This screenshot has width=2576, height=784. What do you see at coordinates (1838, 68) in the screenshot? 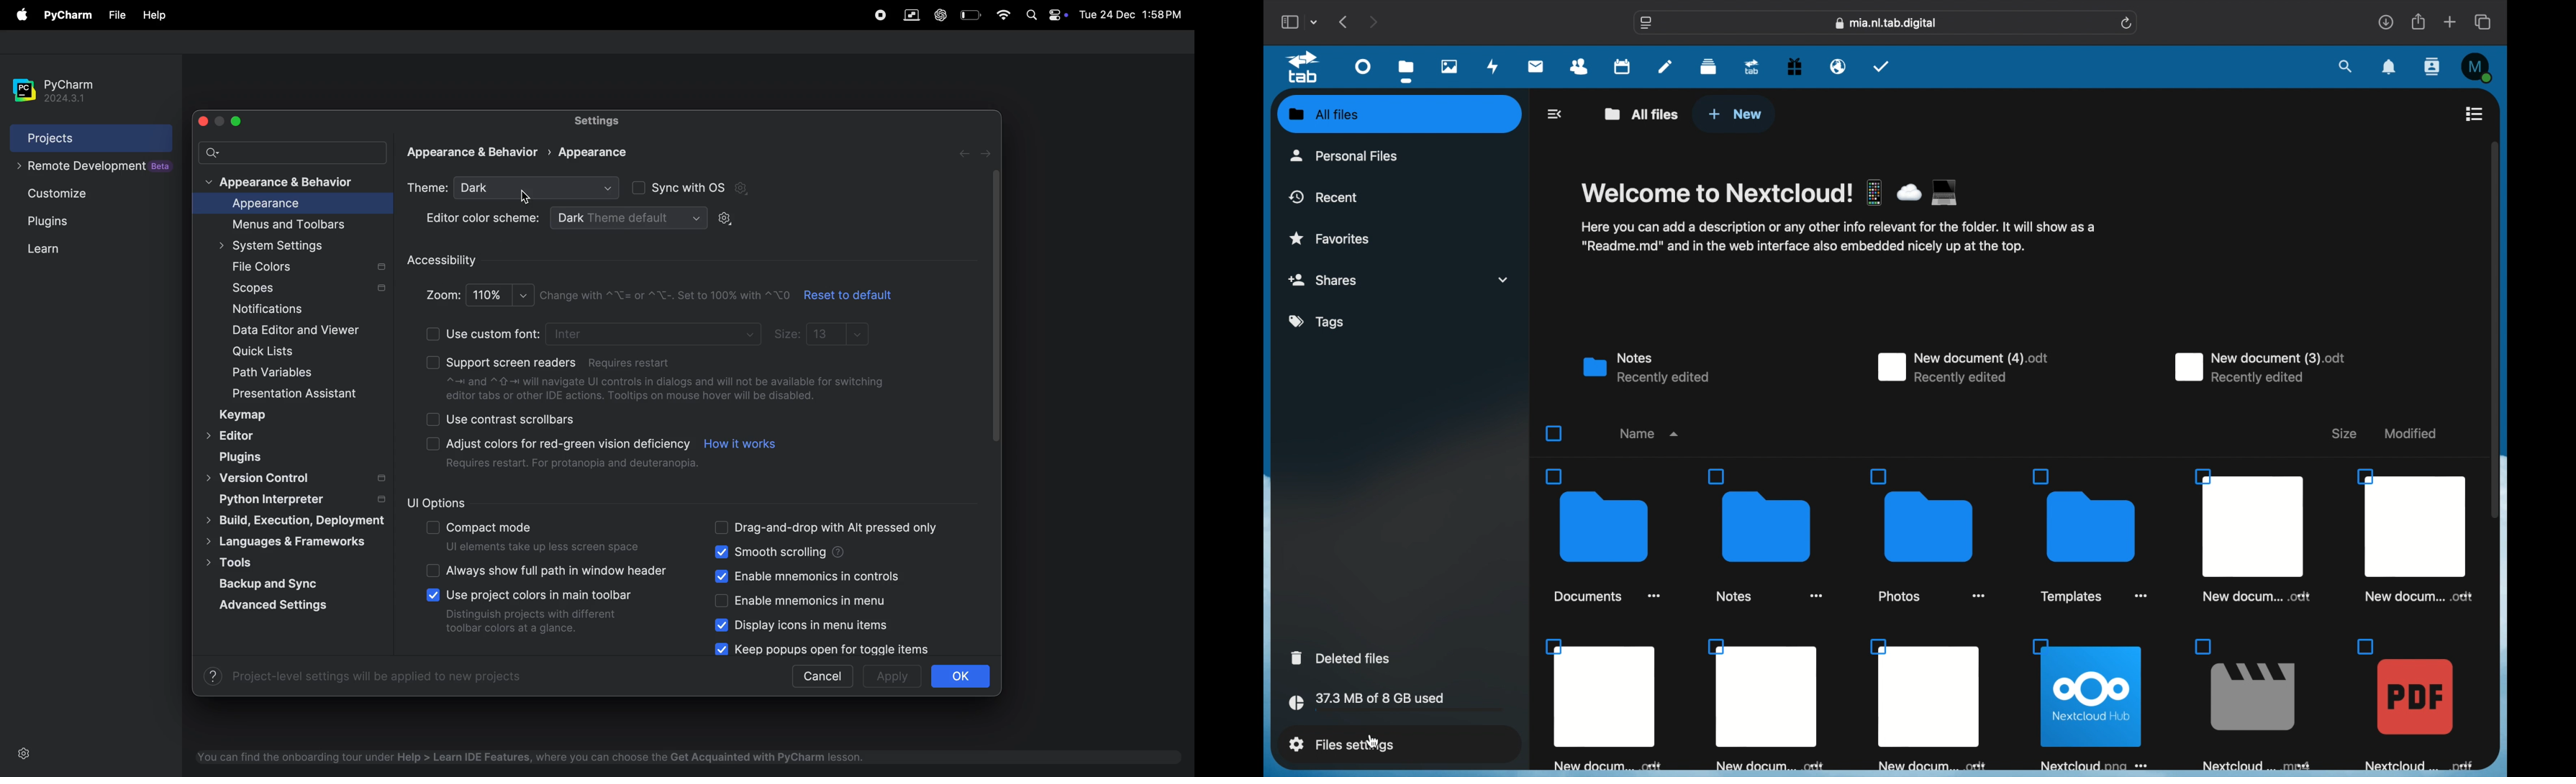
I see `email` at bounding box center [1838, 68].